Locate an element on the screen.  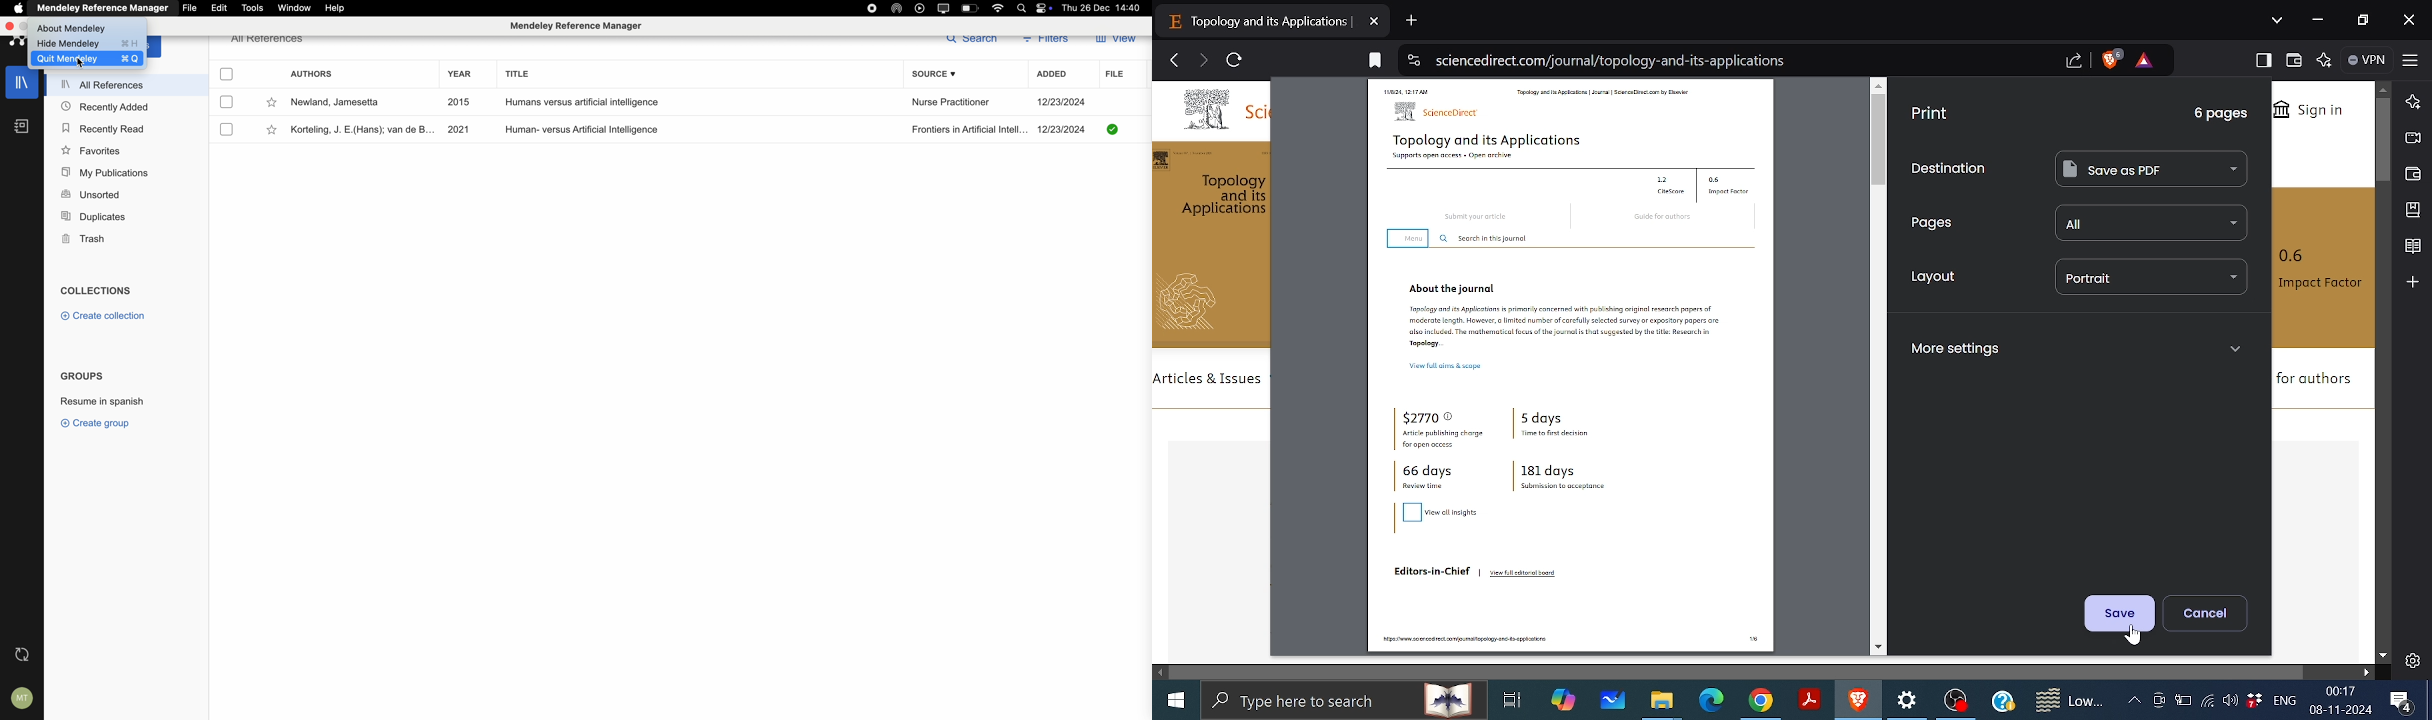
window is located at coordinates (294, 8).